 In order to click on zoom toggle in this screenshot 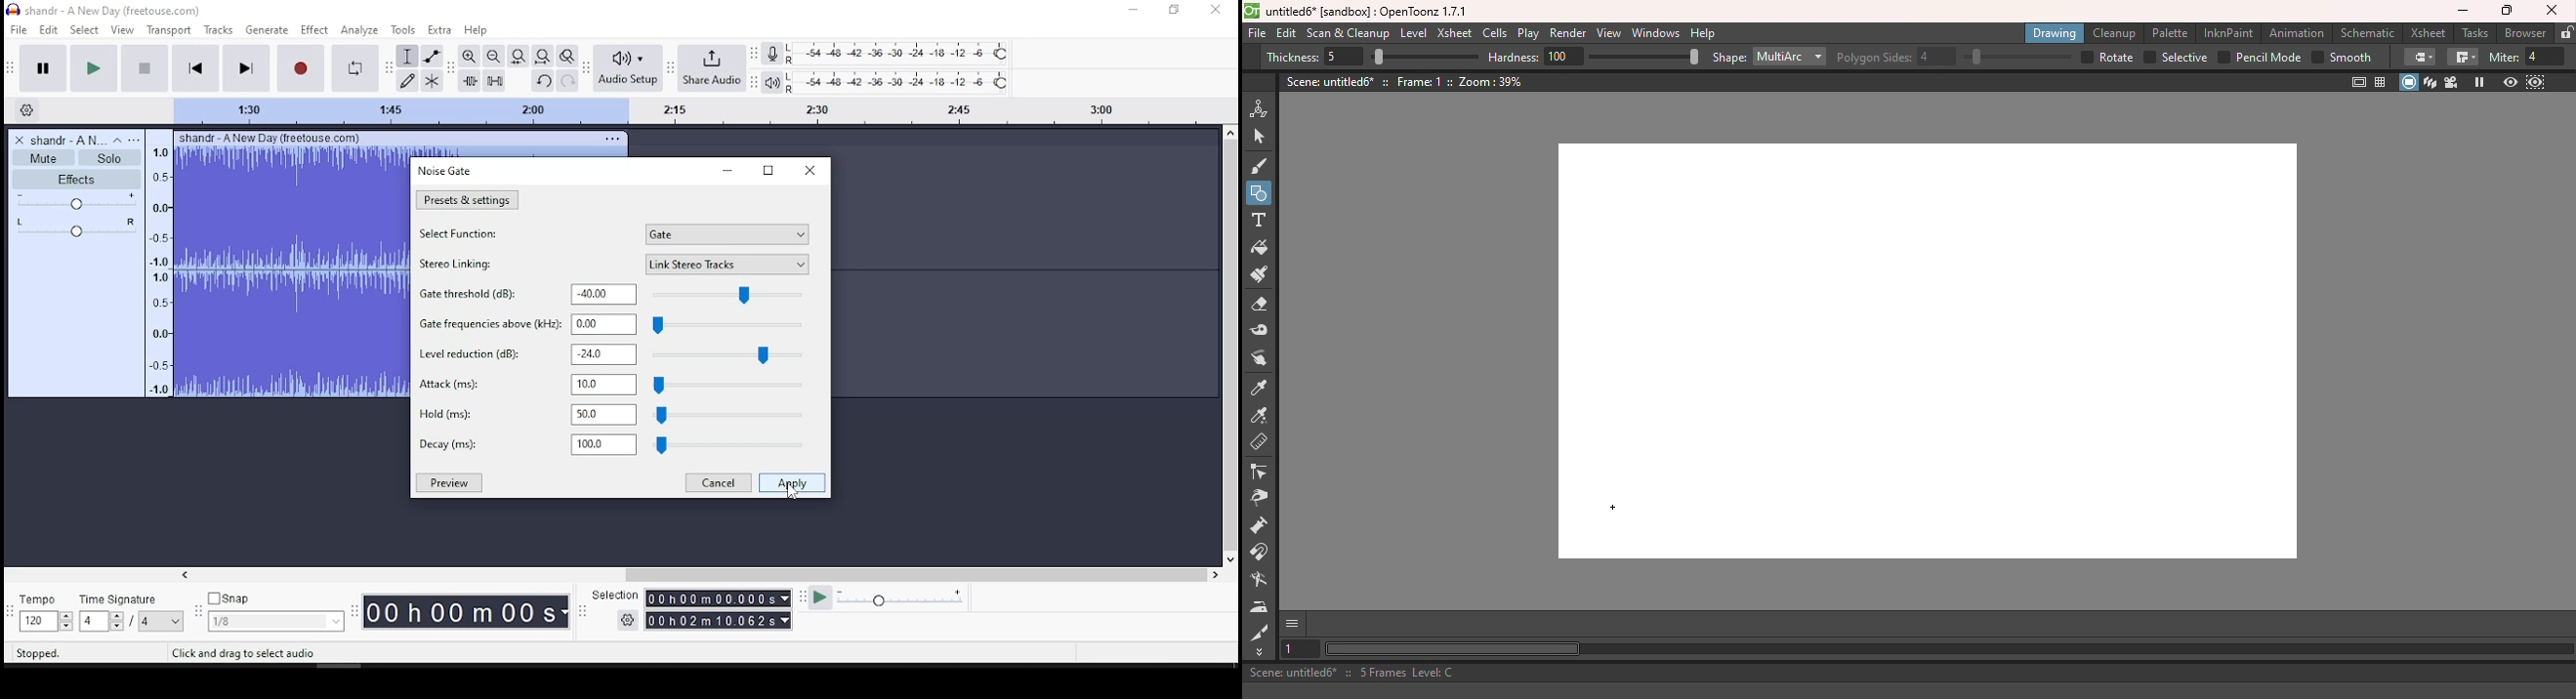, I will do `click(568, 55)`.